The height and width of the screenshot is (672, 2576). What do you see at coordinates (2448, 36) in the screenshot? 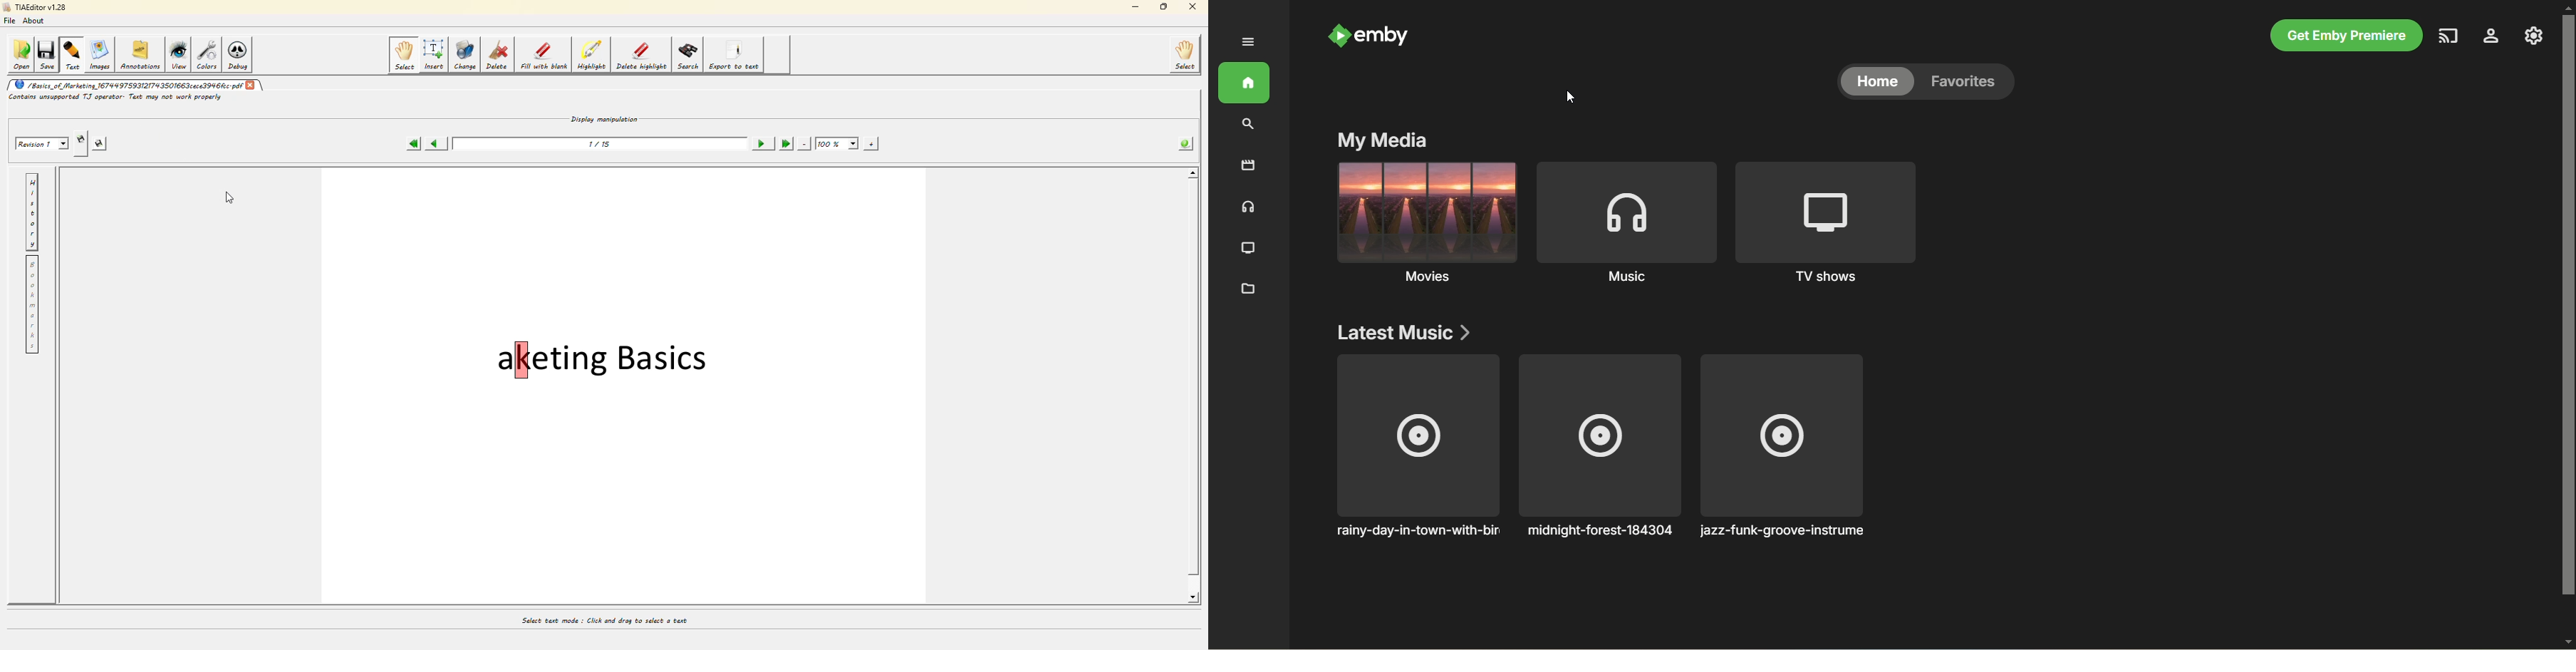
I see `play on another device` at bounding box center [2448, 36].